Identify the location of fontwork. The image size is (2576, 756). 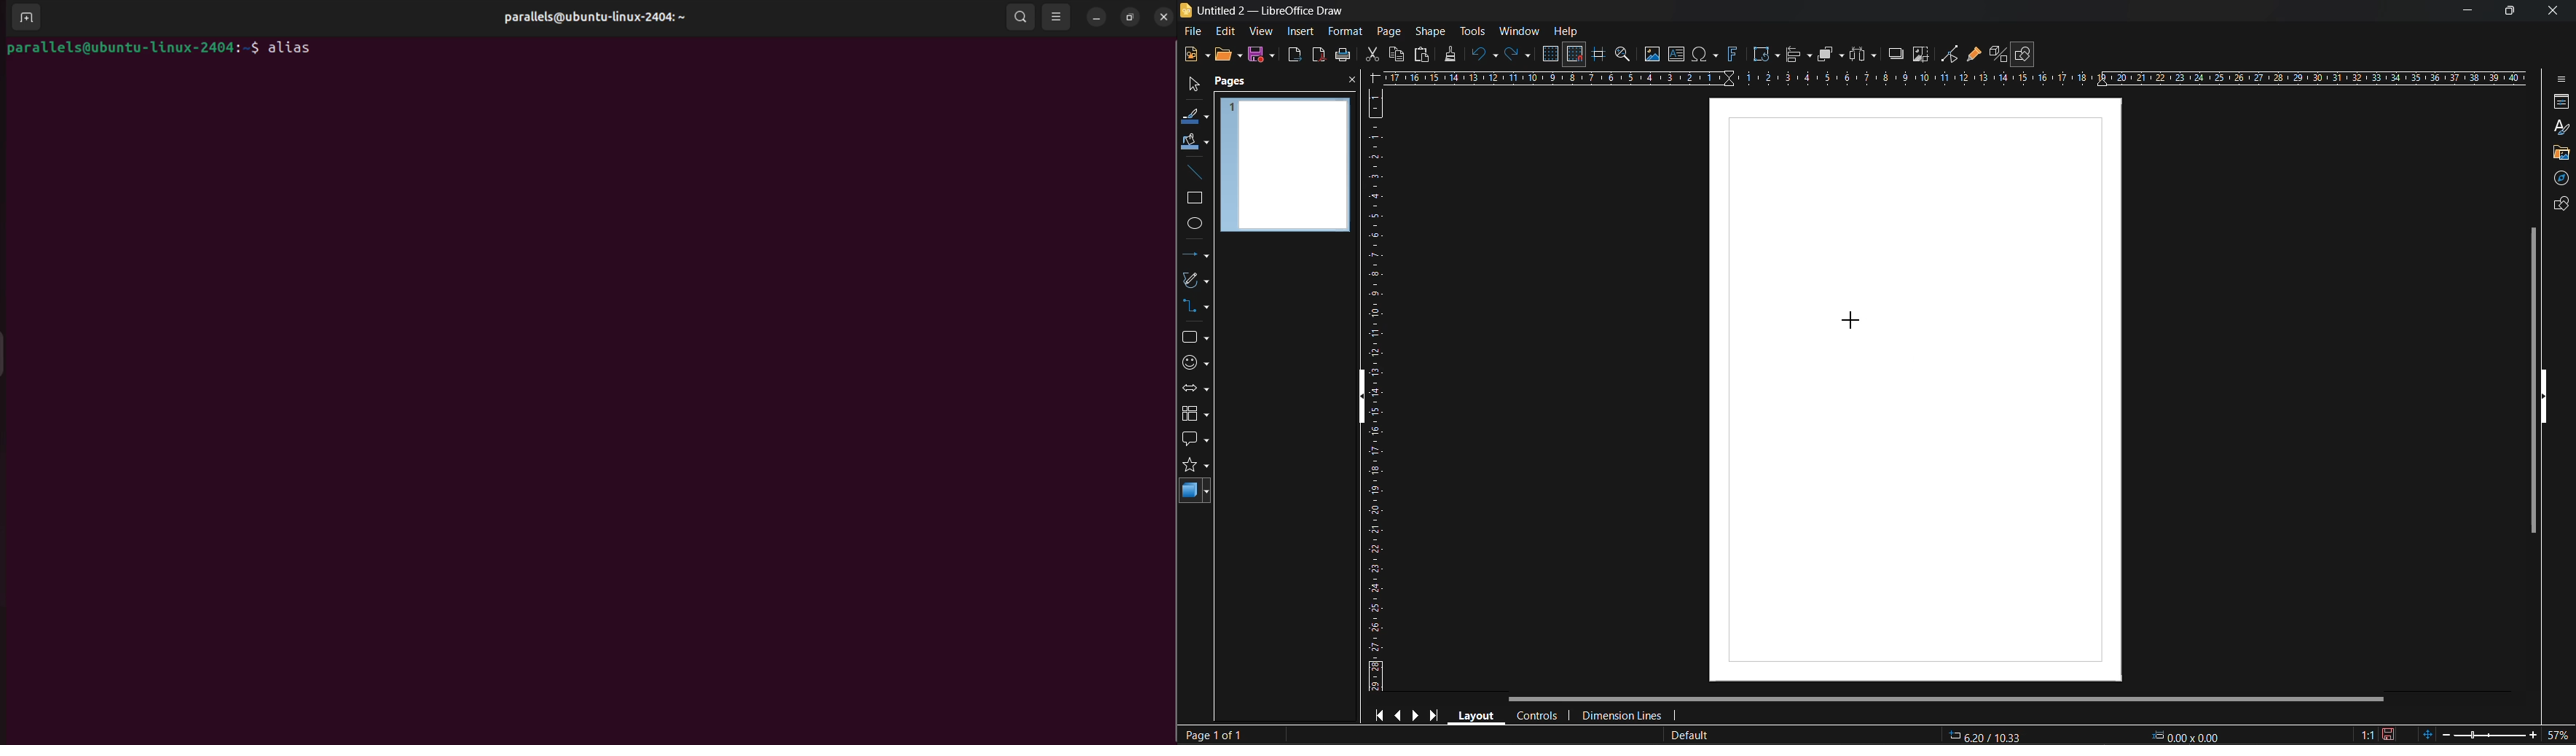
(1735, 53).